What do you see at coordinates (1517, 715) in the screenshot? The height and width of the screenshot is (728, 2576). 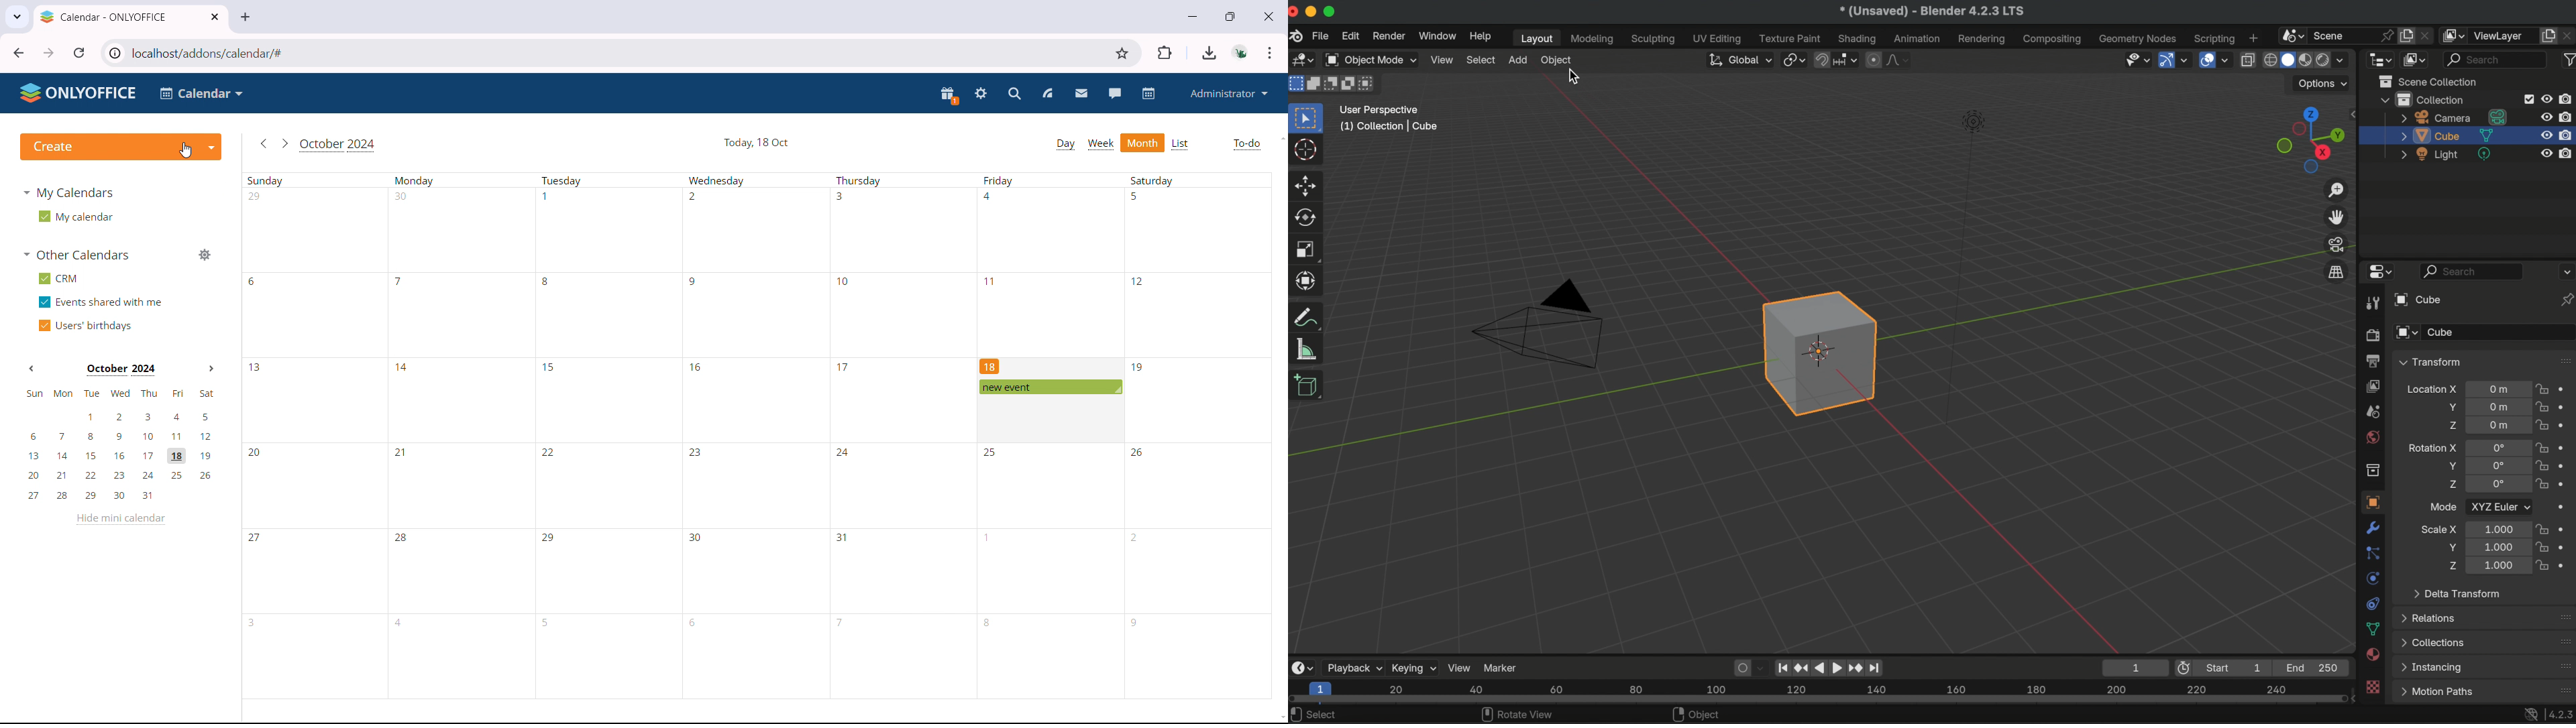 I see `rotate view` at bounding box center [1517, 715].